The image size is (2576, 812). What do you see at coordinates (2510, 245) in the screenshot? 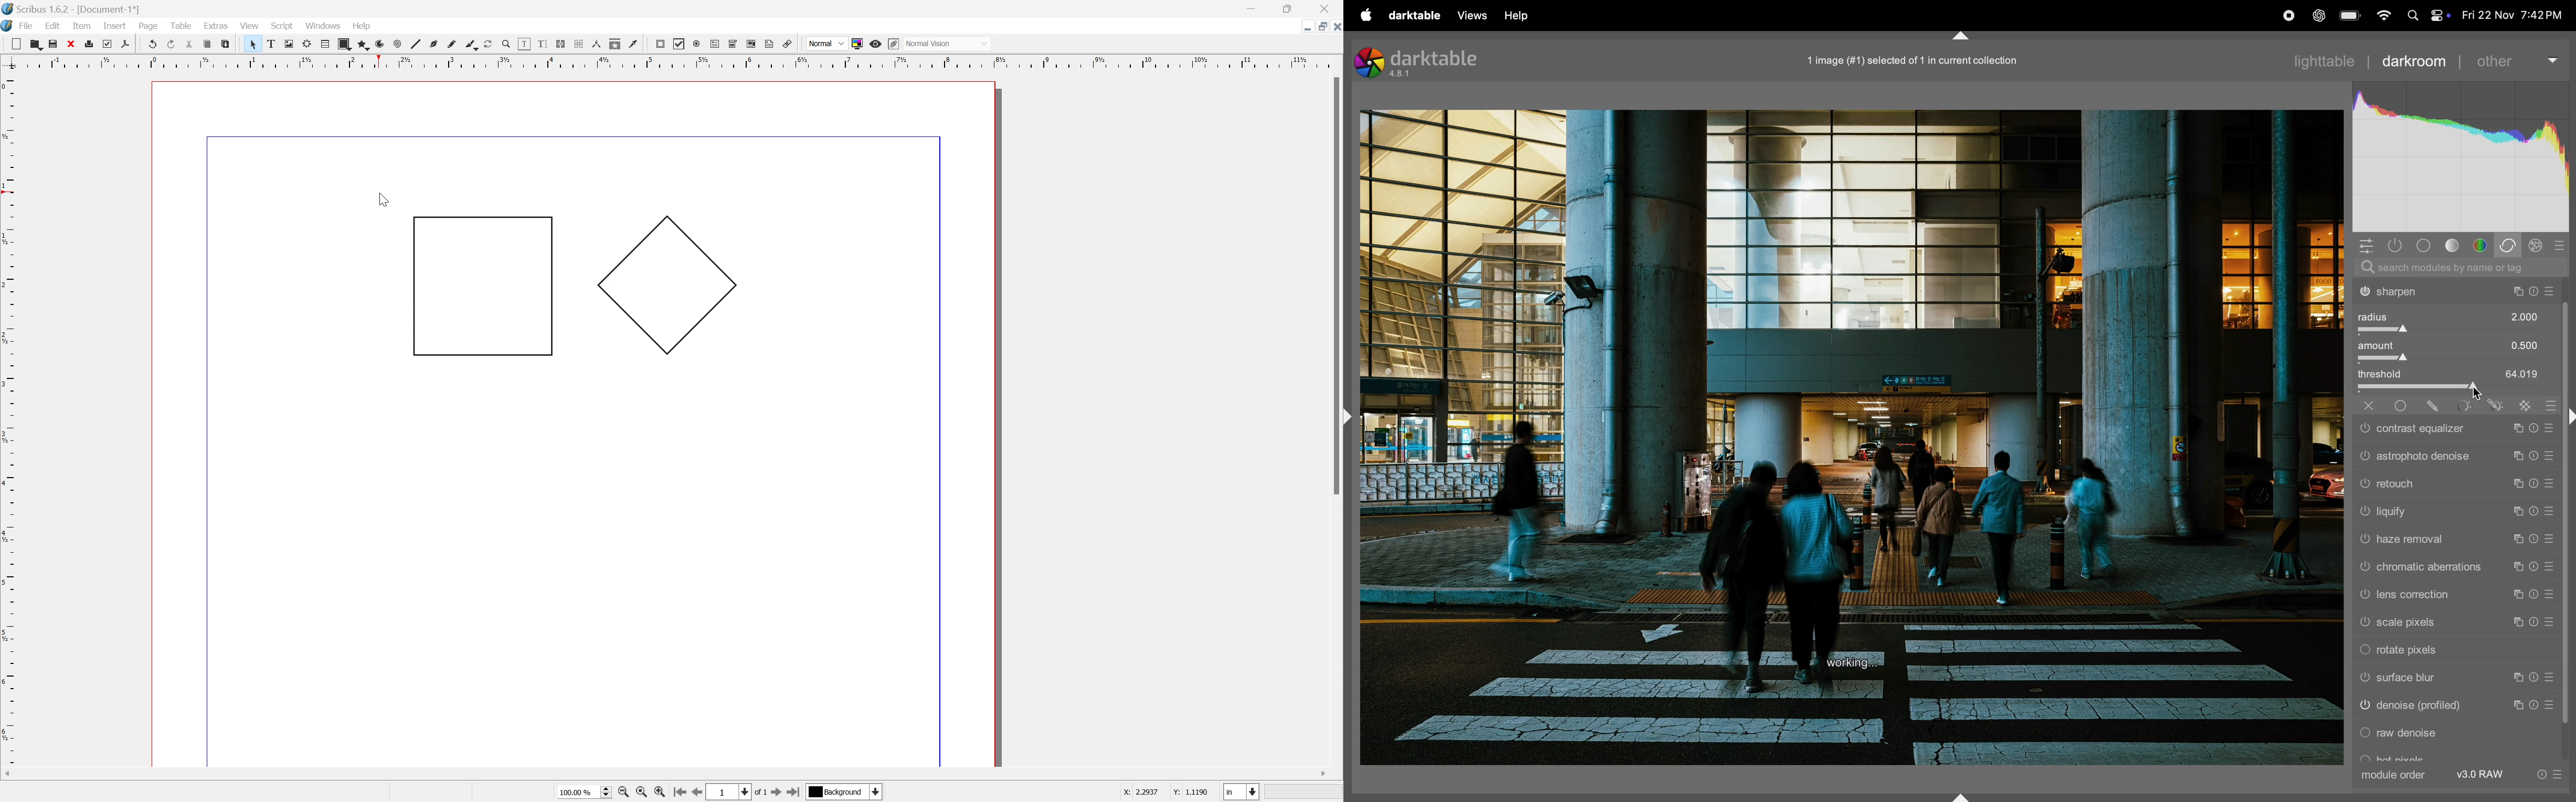
I see `correct` at bounding box center [2510, 245].